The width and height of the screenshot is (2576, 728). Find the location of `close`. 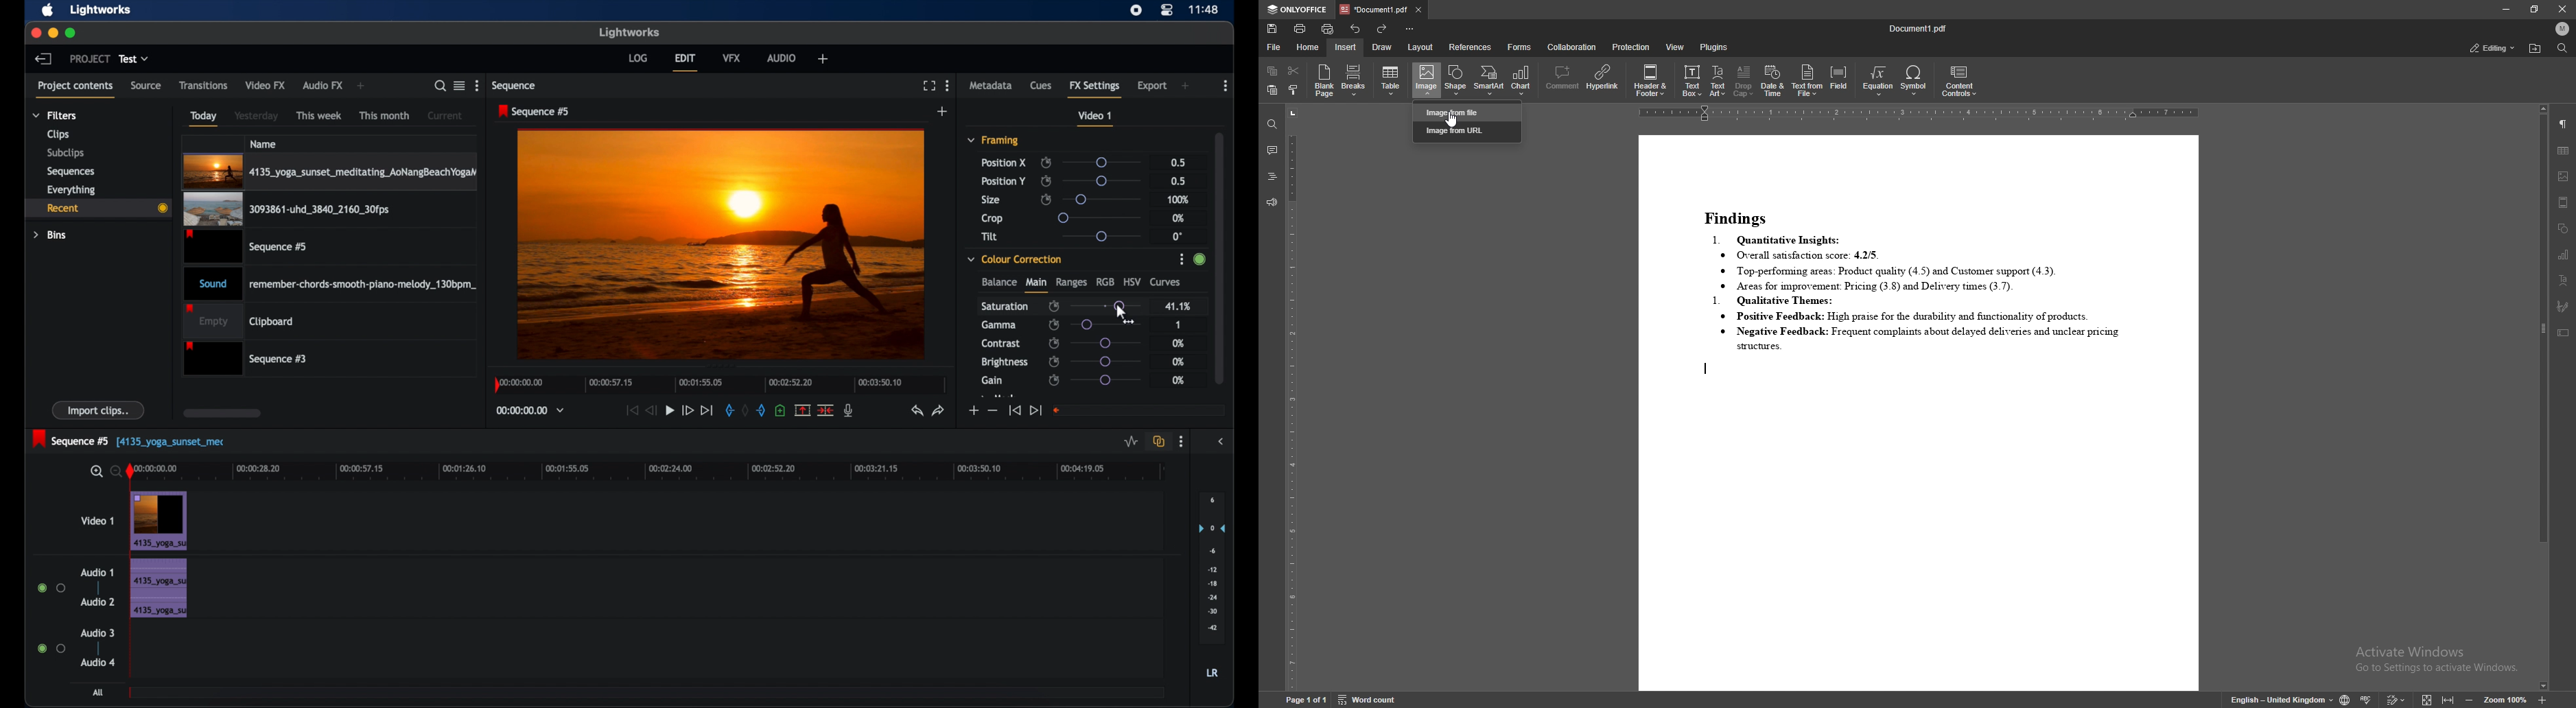

close is located at coordinates (2564, 10).